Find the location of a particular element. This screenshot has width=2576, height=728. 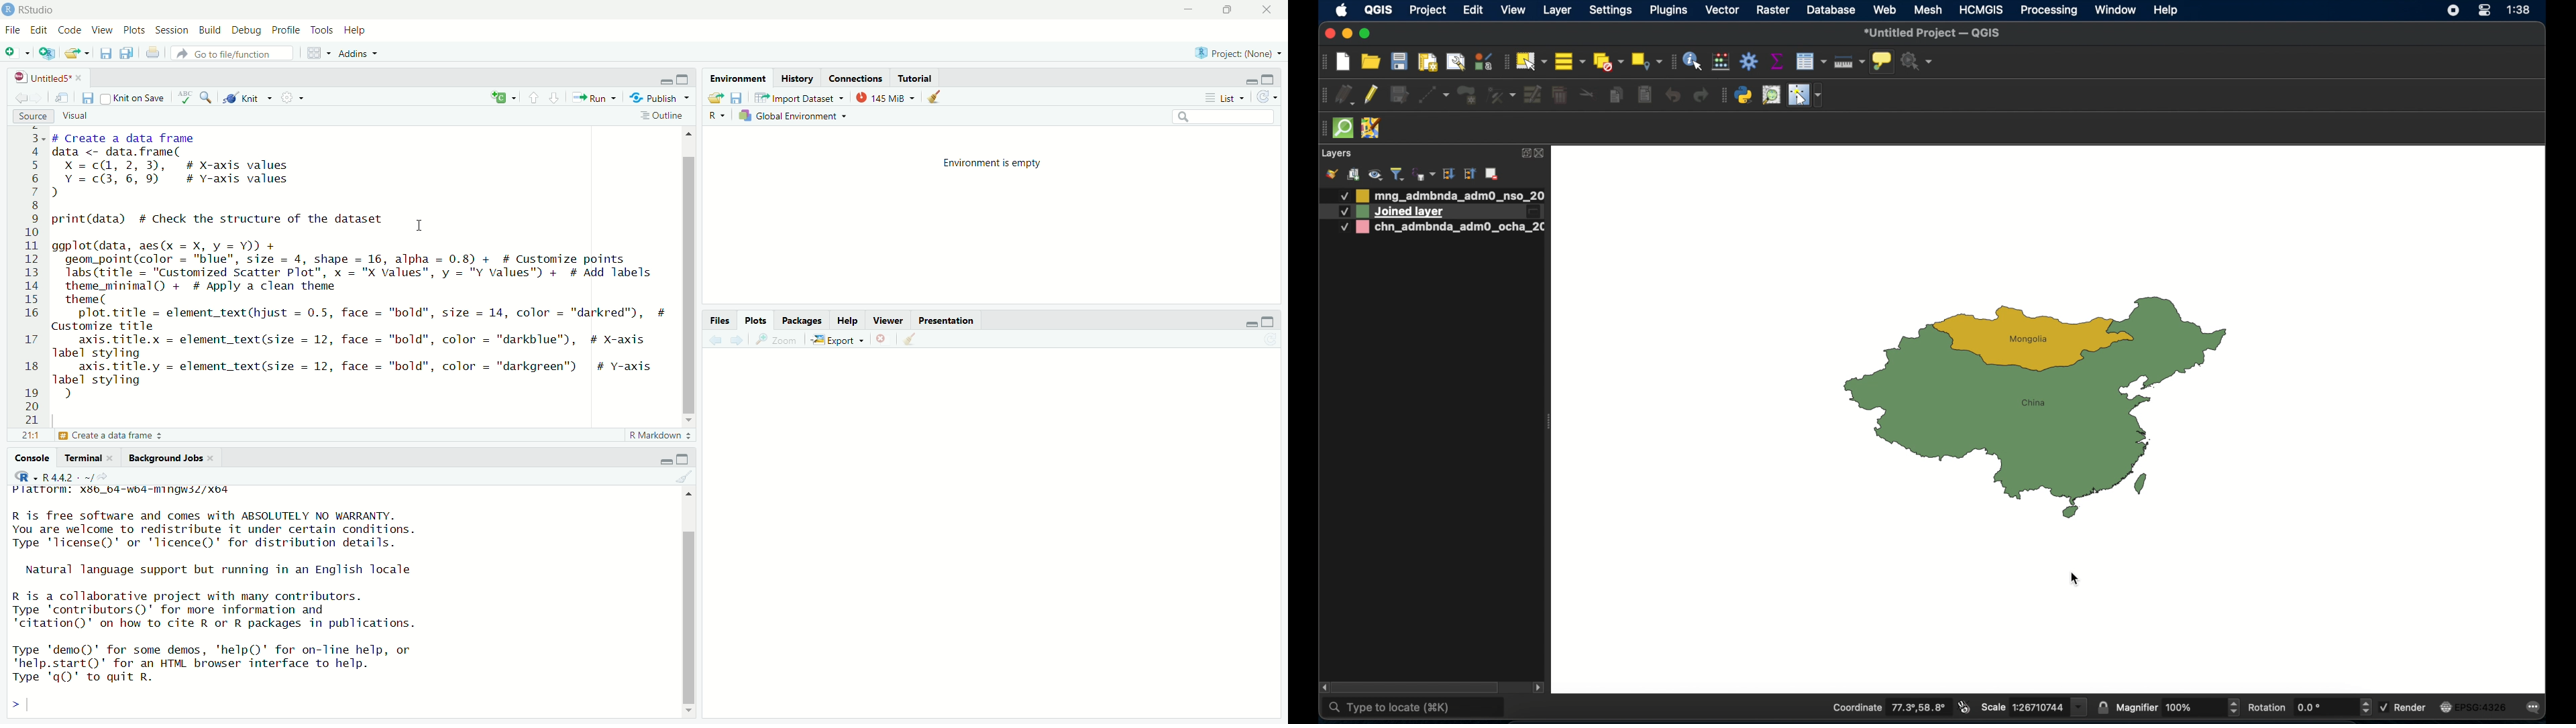

# Create a data frame
data <- data.frame(
X =c@, 2, 3), # X-axis values
Y =c@, 6, 9) # Y-axis values
d
print(data) # Check the structure of the dataset 1
ggplot(data, aes(x = X, y = Y)) +
geom_point(color = "blue", size = 4, shape = 16, alpha = 0.8) + # Customize points
labs (title = "Customized Scatter Plot", x = "X values", y = "Y values") + # Add labels
theme_minimal() + # Apply a clean theme
theme (
plot.title = element_text(hjust = 0.5, face = "bold", size = 14, color = "darkred"), #
Customize title
axis.title.x = element_text(size = 12, face = "bold", color = "darkblue"), # X-axis
label styling
axis.title.y = element_text(size = 12, face = "bold", color = "darkgreen") # Y-axis
label styling
d is located at coordinates (359, 273).